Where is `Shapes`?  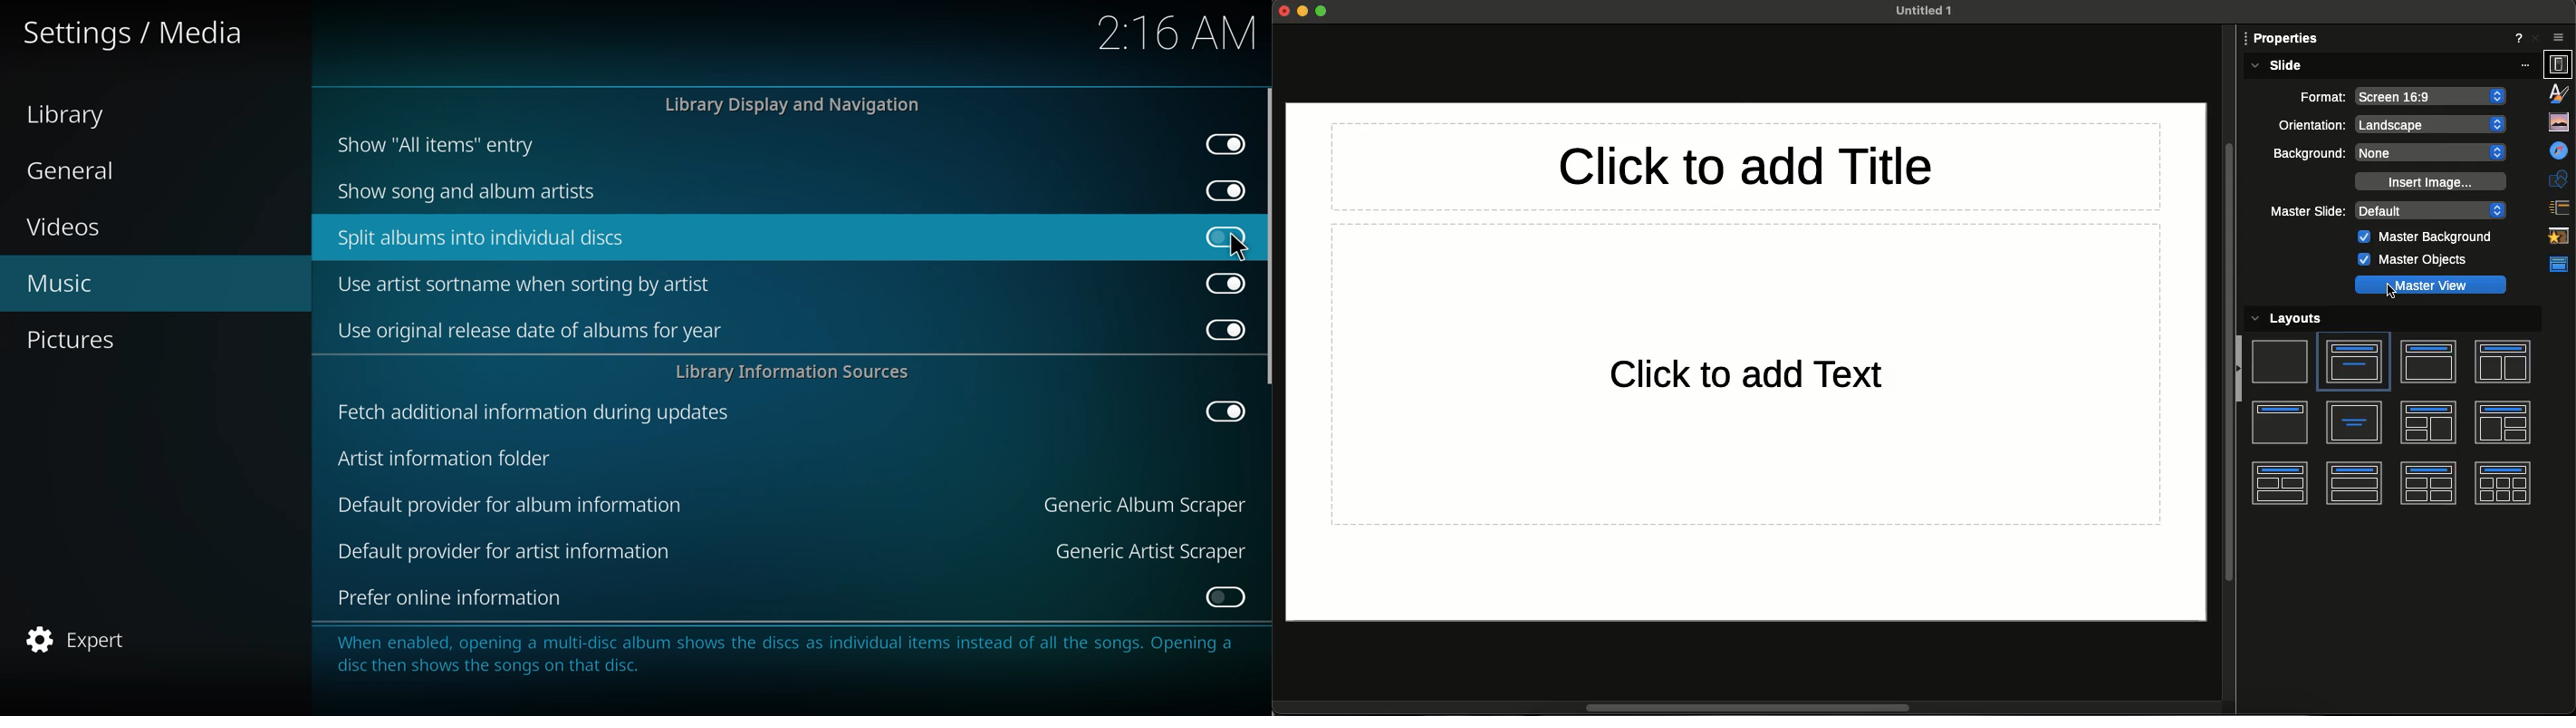 Shapes is located at coordinates (2559, 179).